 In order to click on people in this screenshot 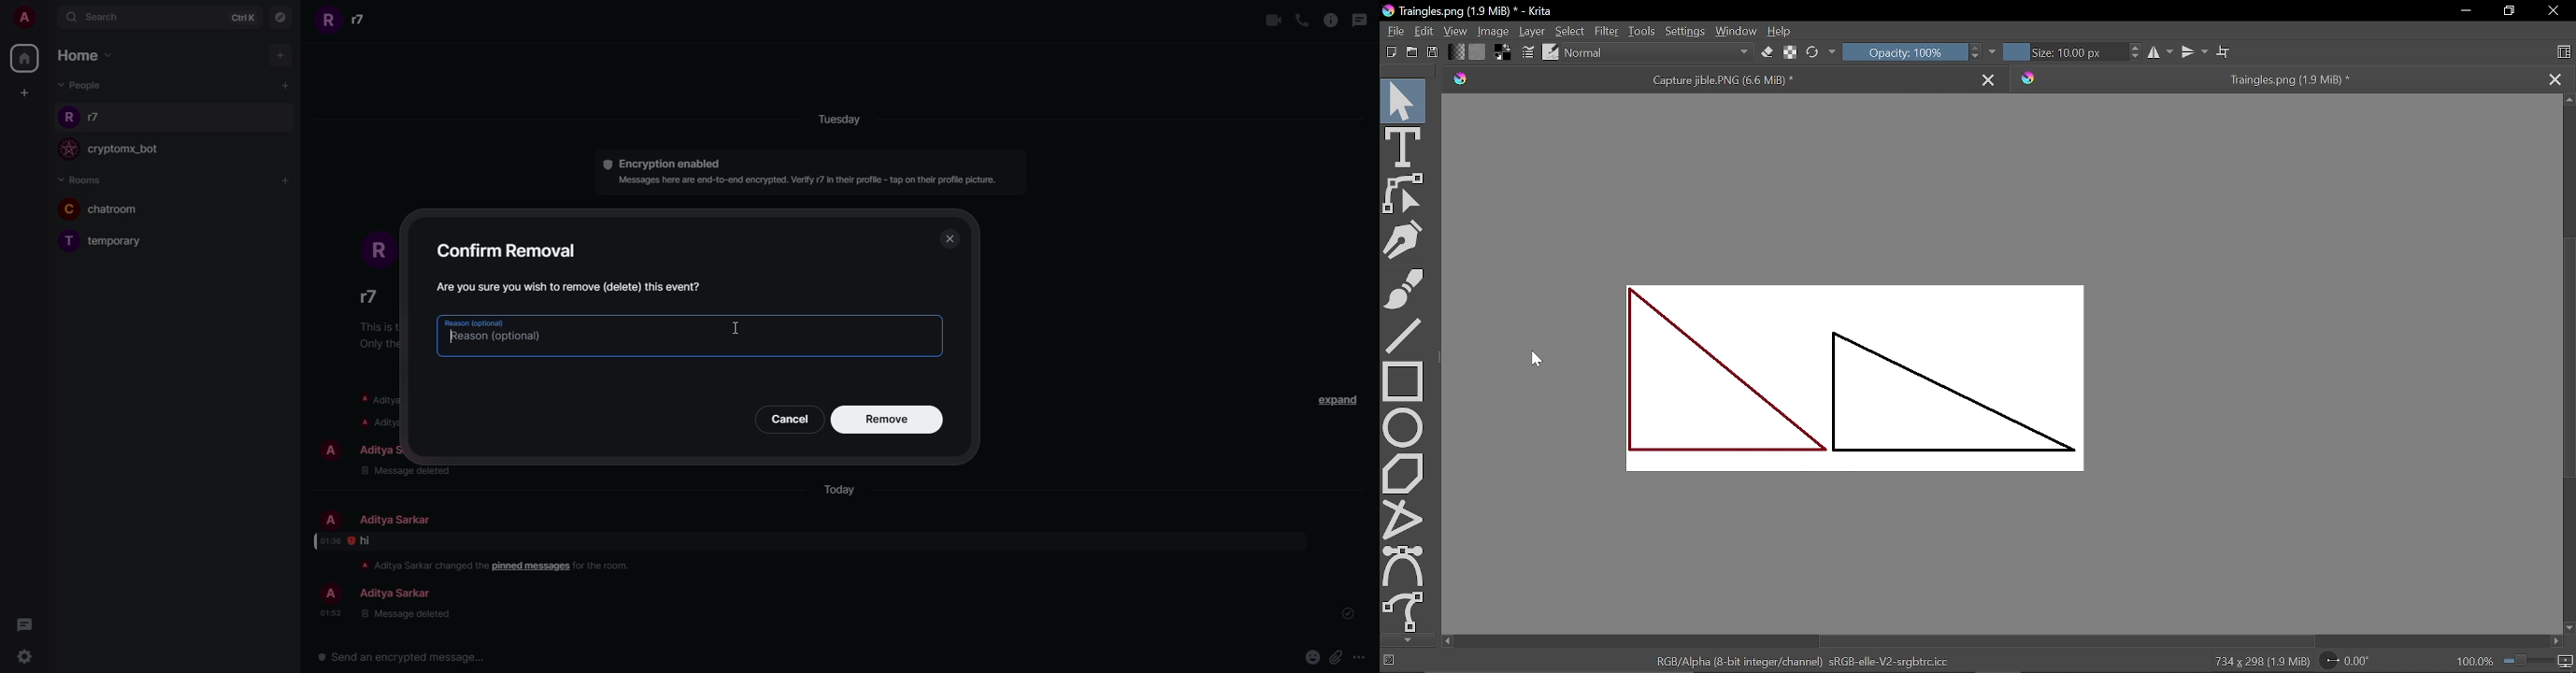, I will do `click(364, 19)`.